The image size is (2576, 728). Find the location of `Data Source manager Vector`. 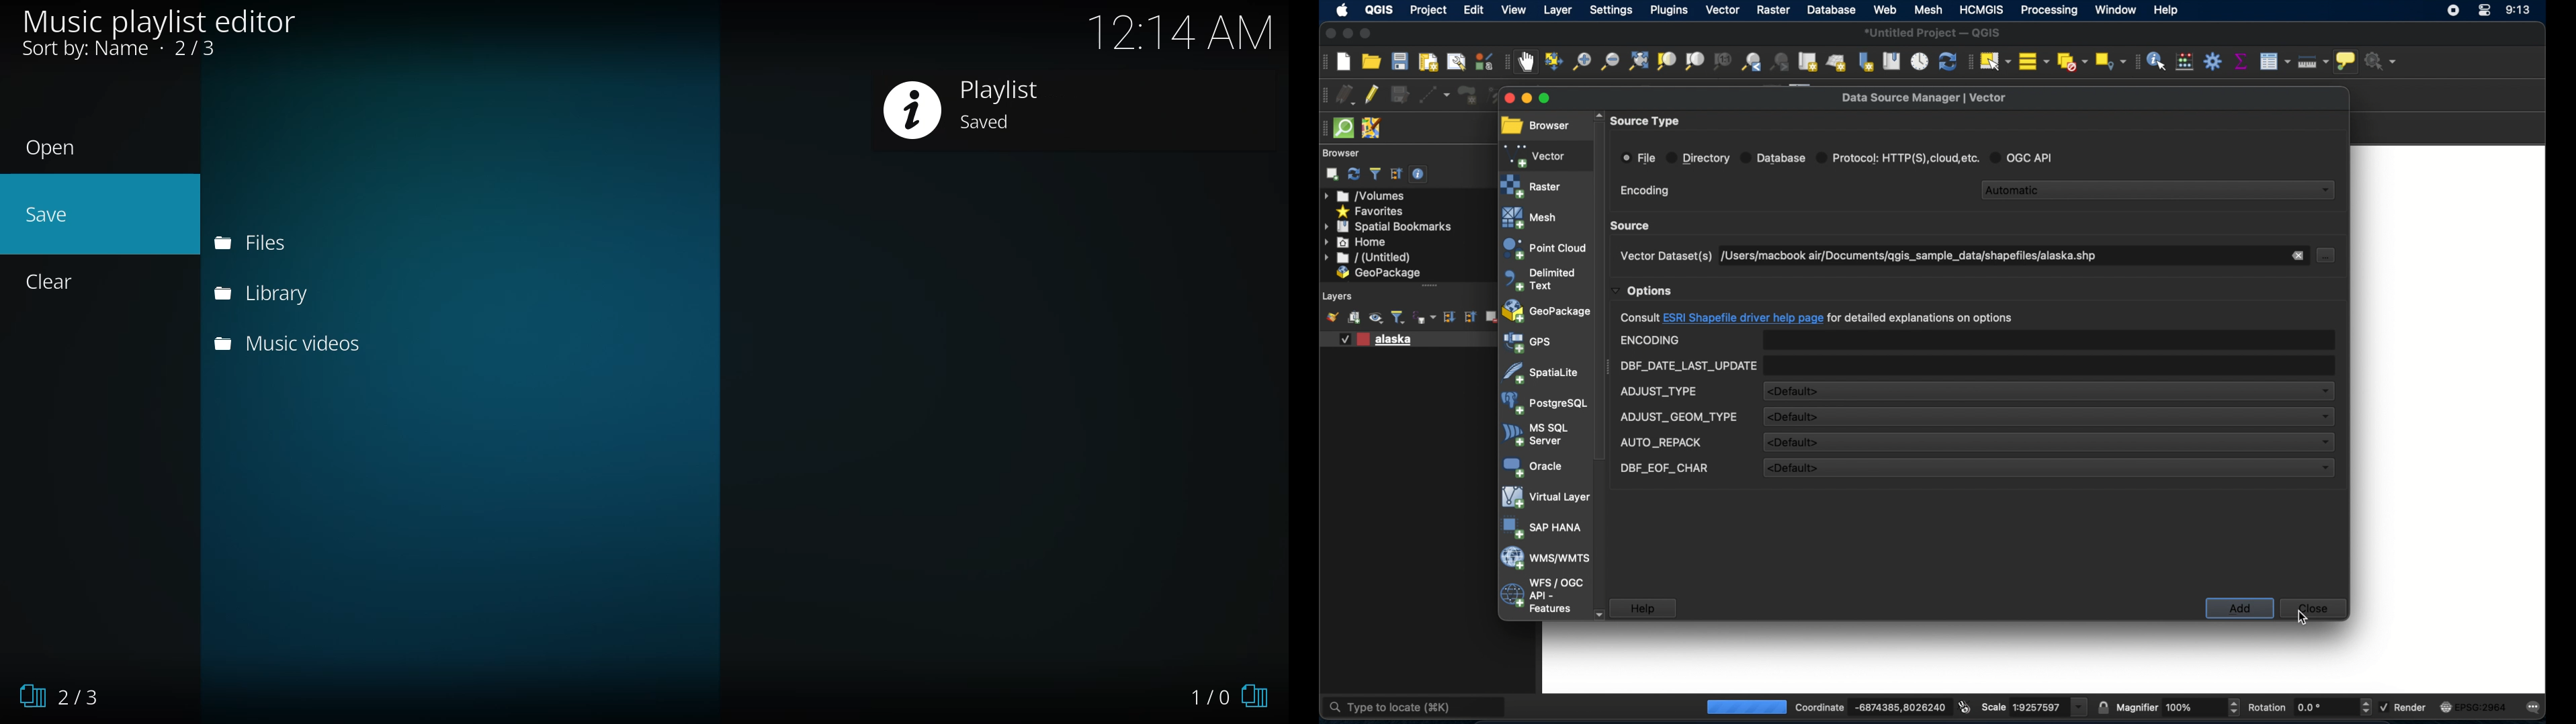

Data Source manager Vector is located at coordinates (1931, 97).